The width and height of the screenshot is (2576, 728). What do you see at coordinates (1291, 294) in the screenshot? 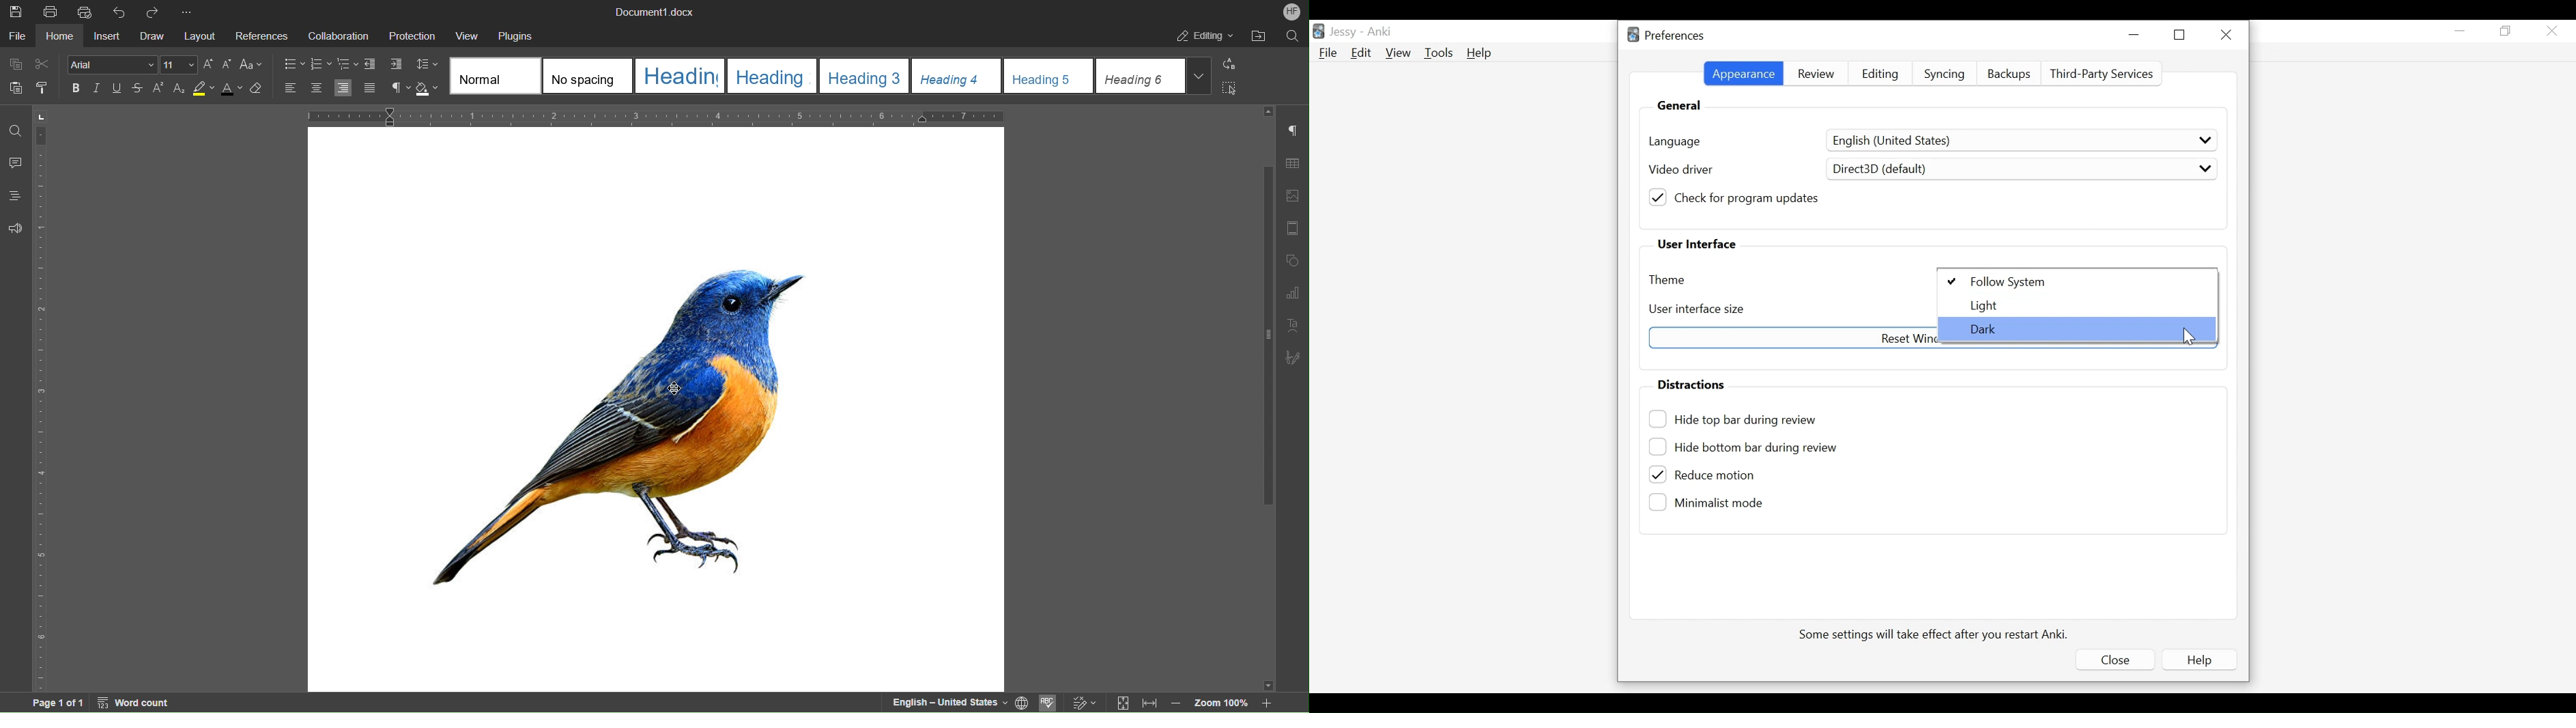
I see `Graphs` at bounding box center [1291, 294].